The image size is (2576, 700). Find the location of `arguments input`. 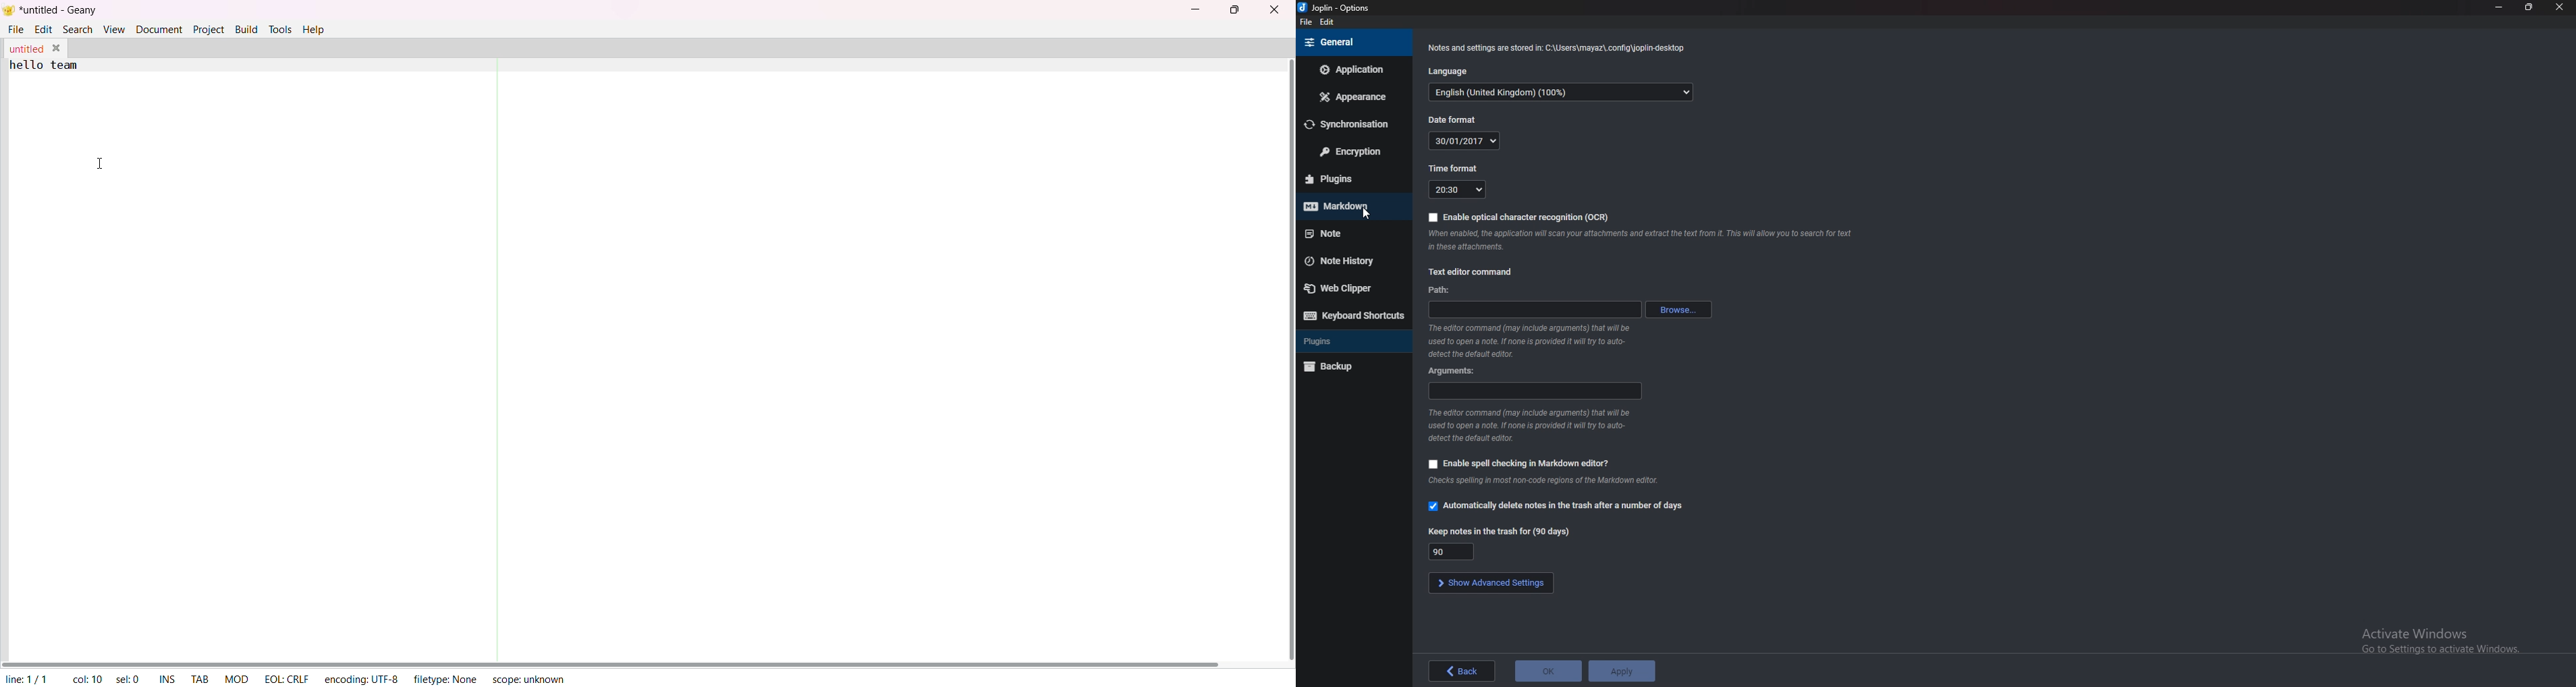

arguments input is located at coordinates (1533, 390).